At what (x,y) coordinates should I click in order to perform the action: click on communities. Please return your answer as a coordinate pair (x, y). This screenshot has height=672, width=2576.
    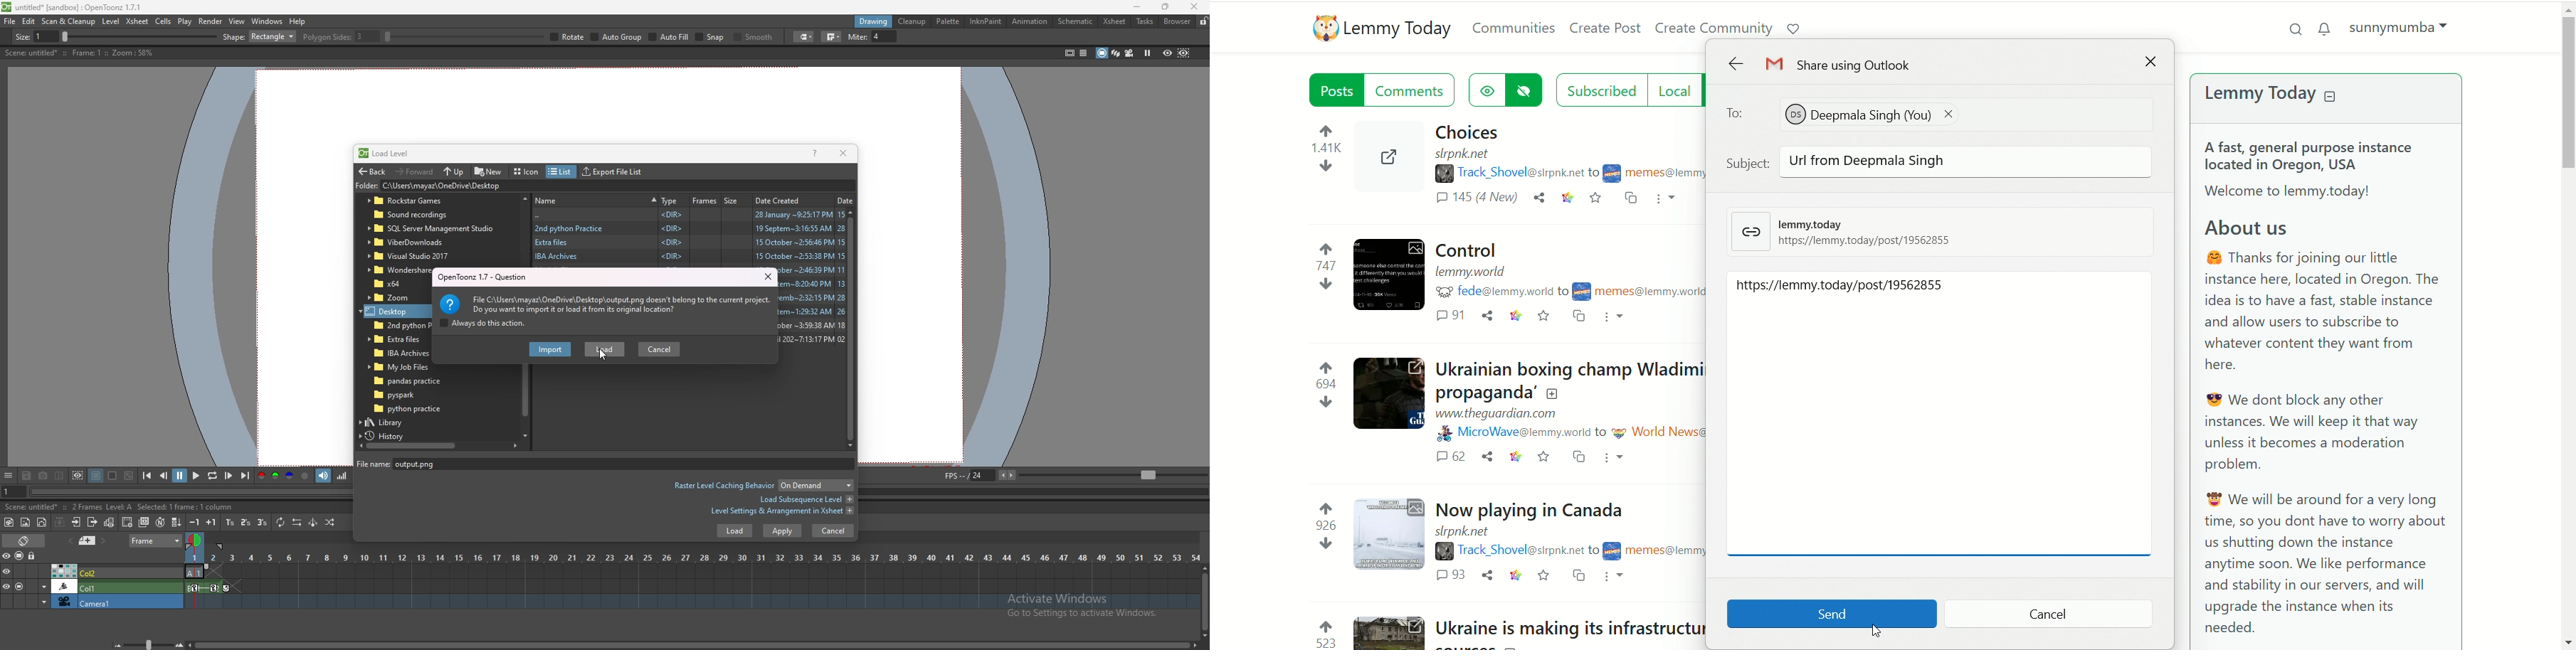
    Looking at the image, I should click on (1511, 28).